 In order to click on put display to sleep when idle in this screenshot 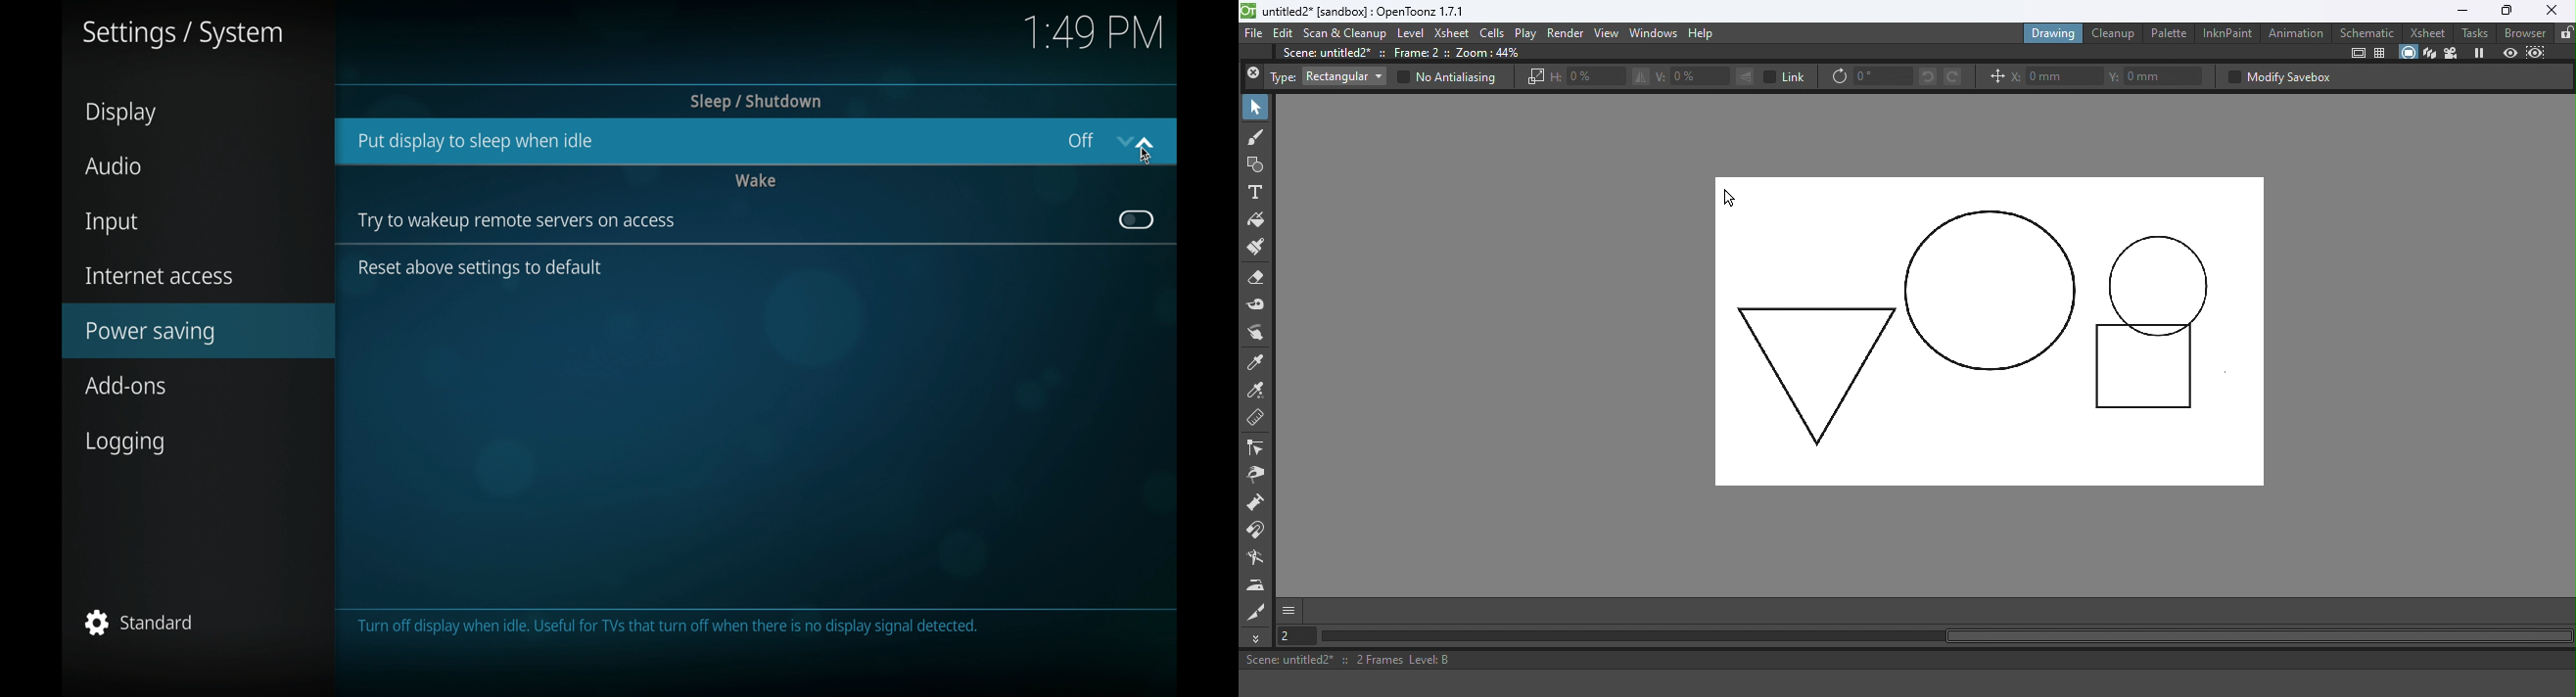, I will do `click(475, 141)`.